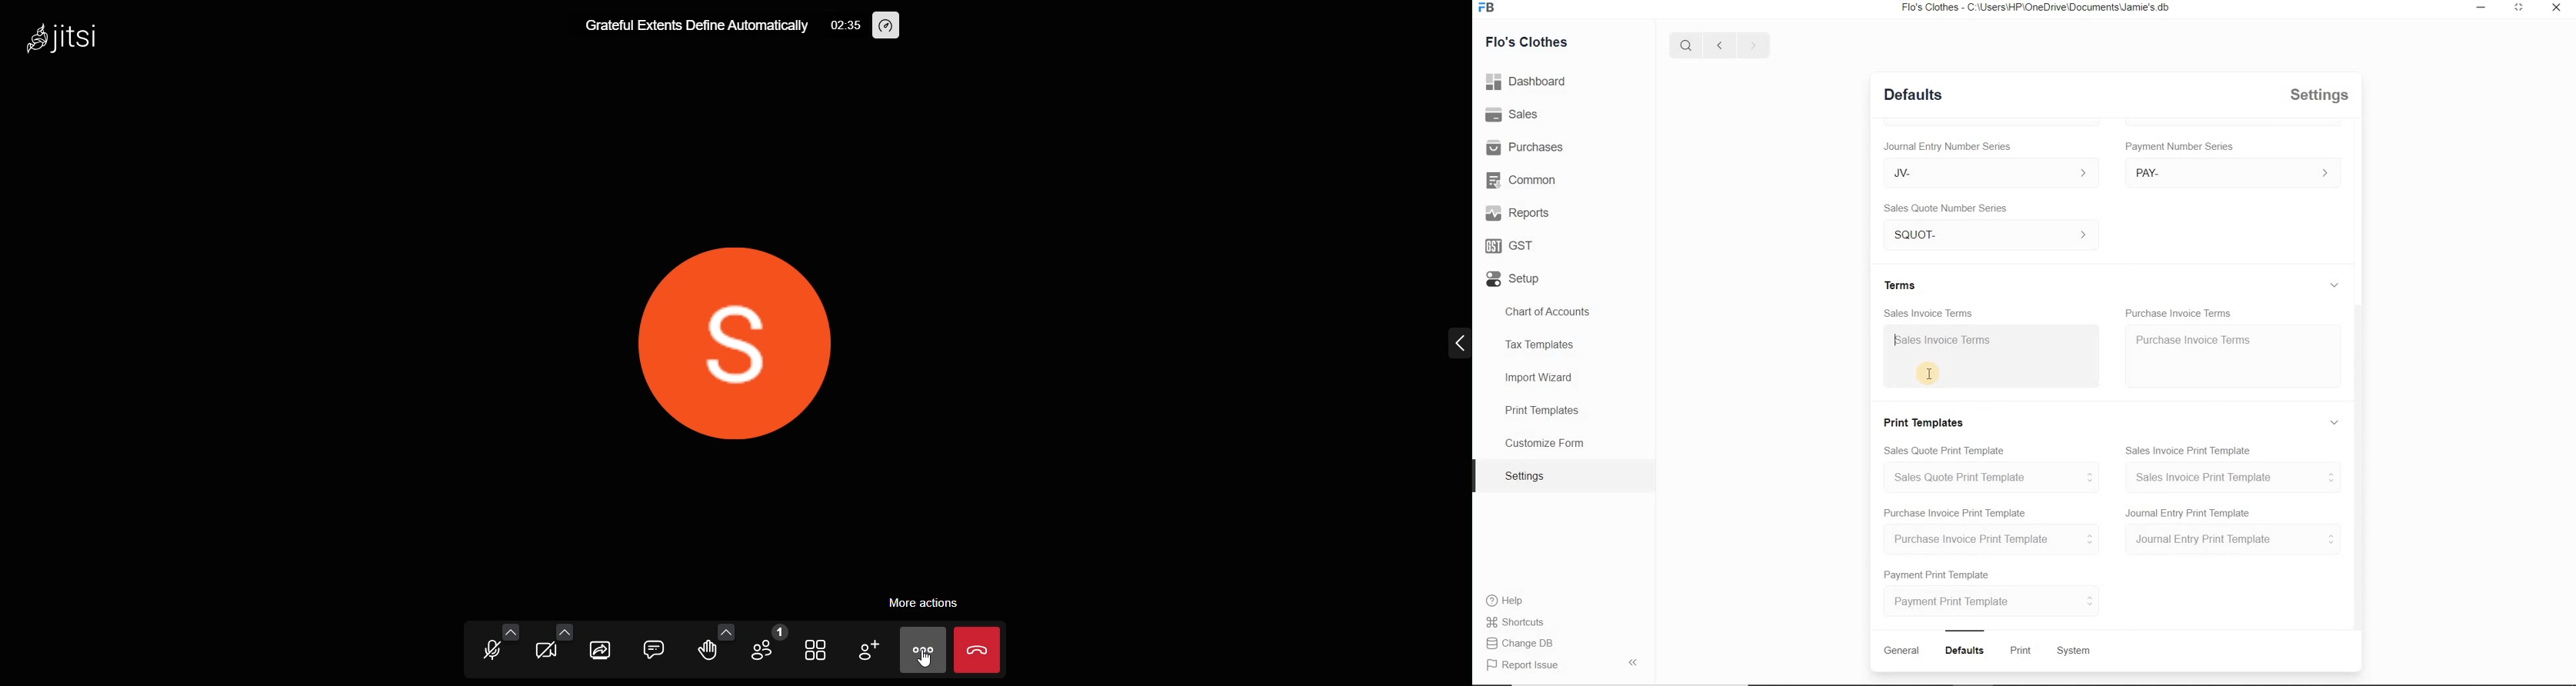  What do you see at coordinates (1719, 44) in the screenshot?
I see `Back` at bounding box center [1719, 44].